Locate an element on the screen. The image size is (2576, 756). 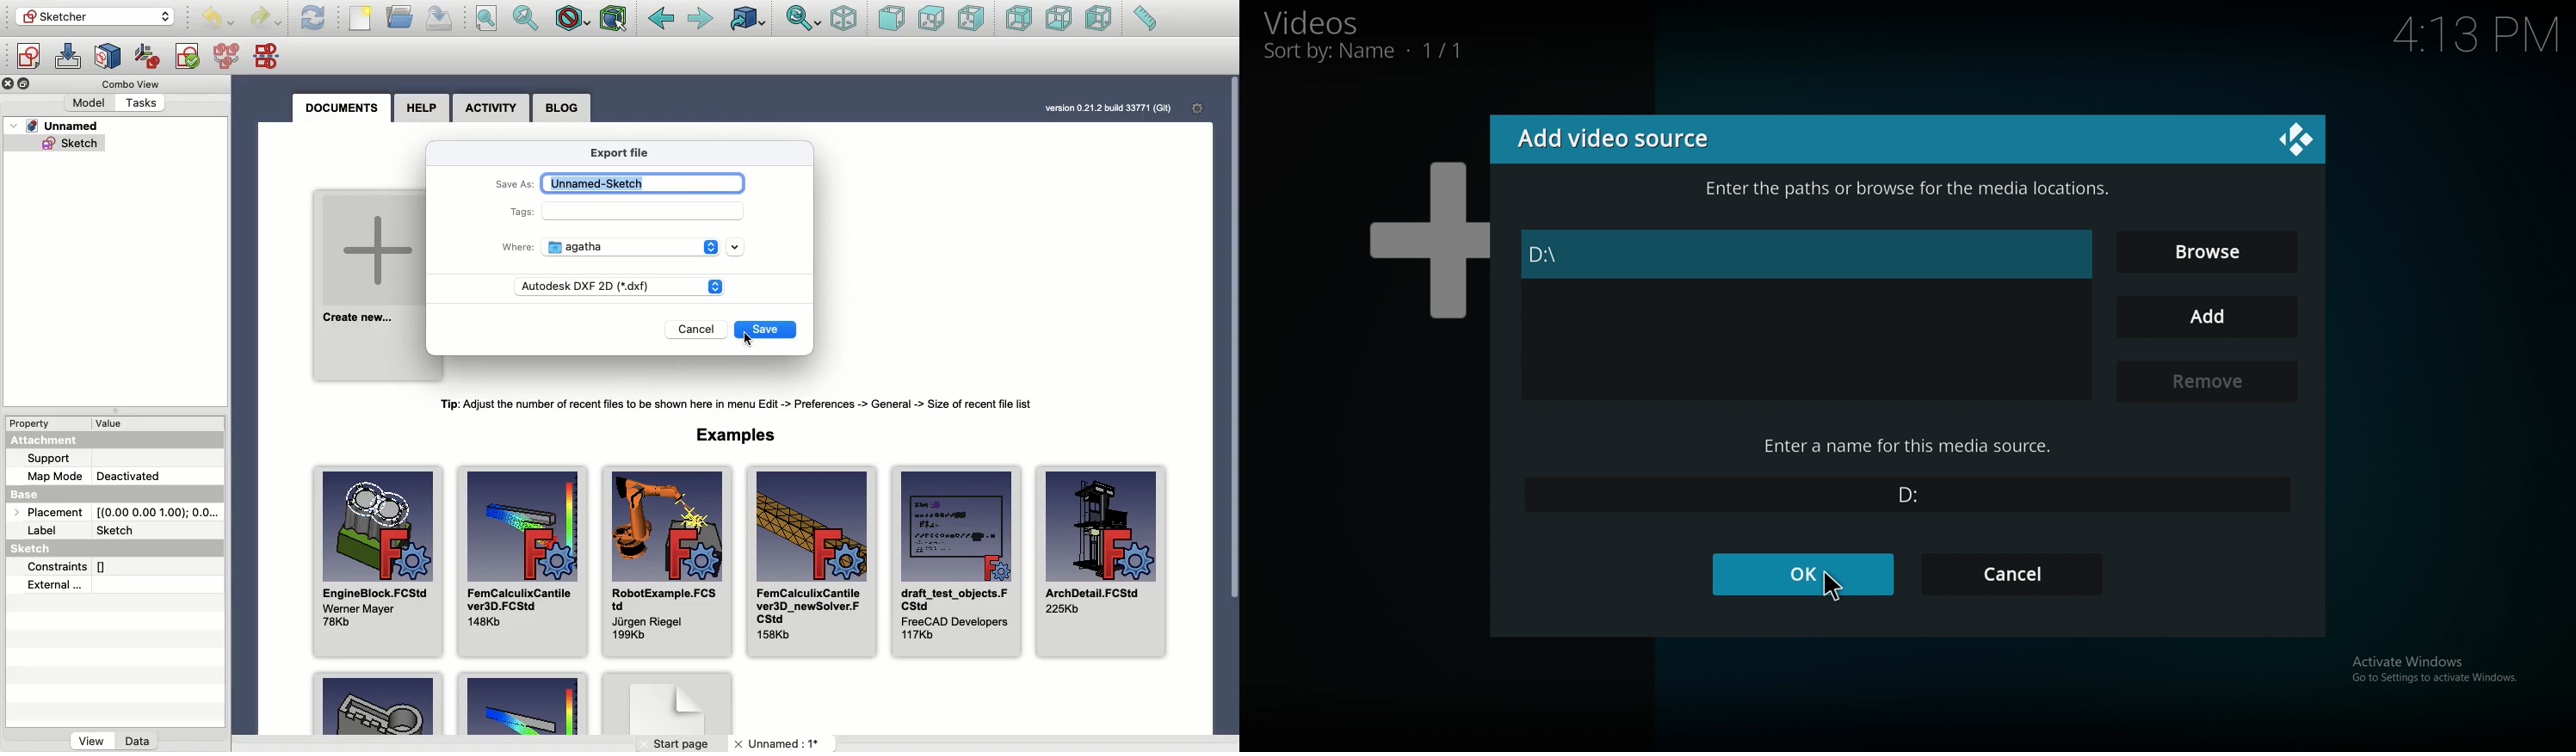
Cancel is located at coordinates (701, 331).